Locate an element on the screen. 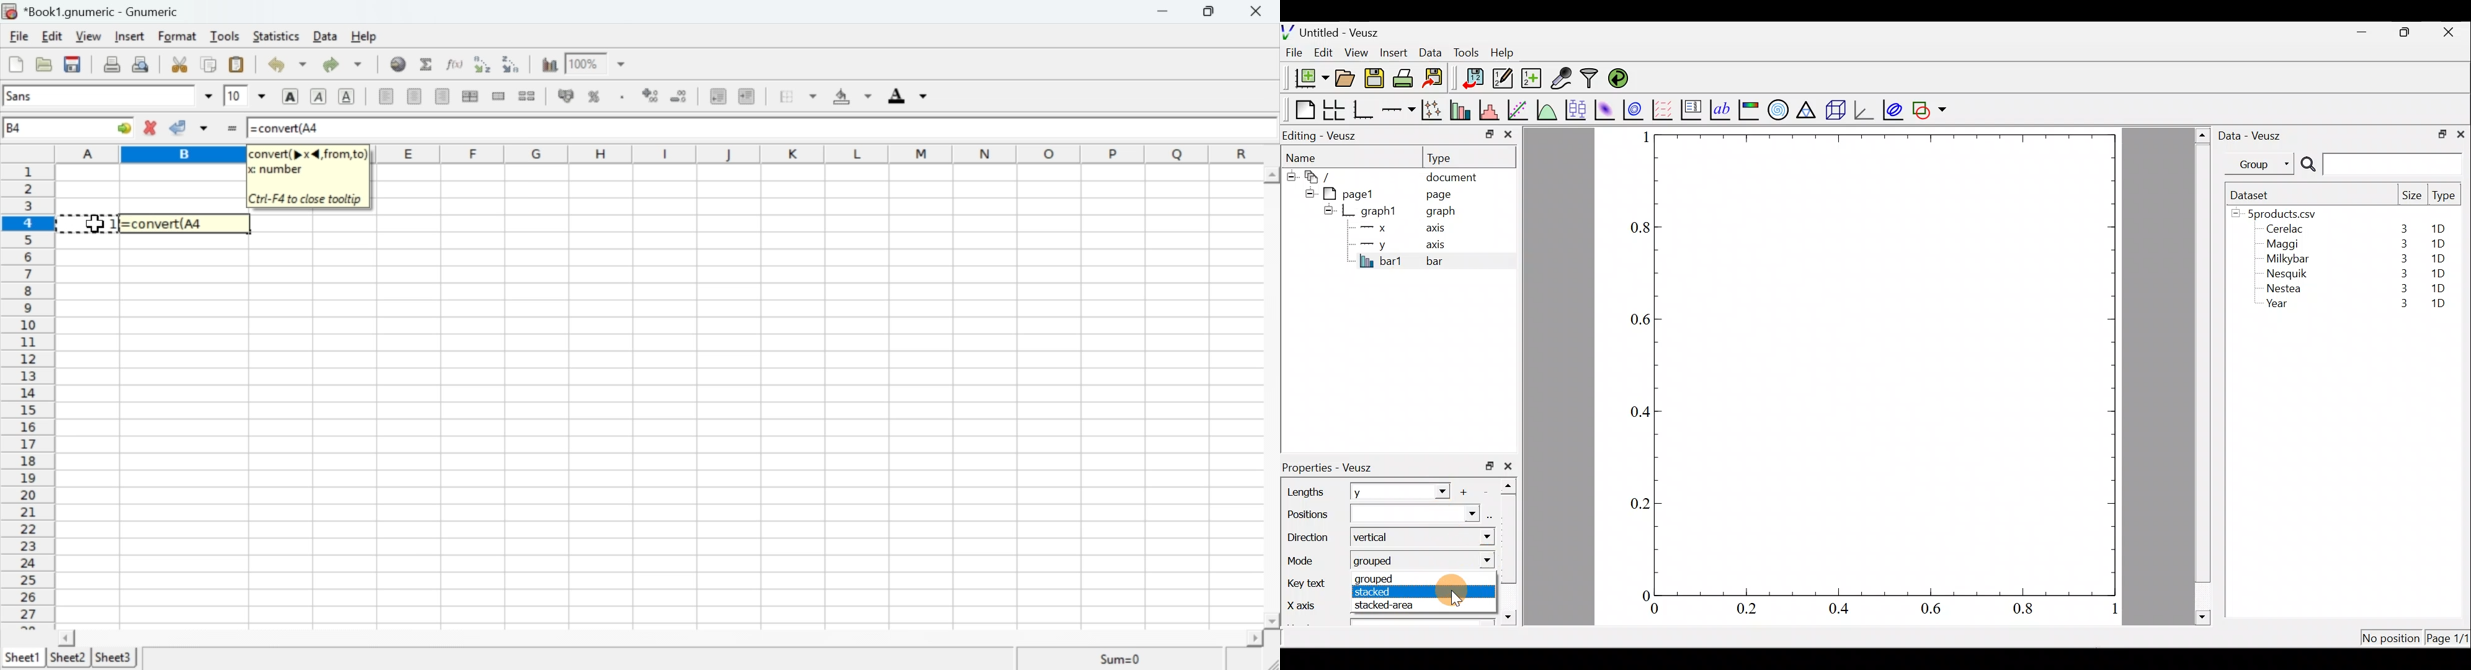 This screenshot has height=672, width=2492. close is located at coordinates (2450, 32).